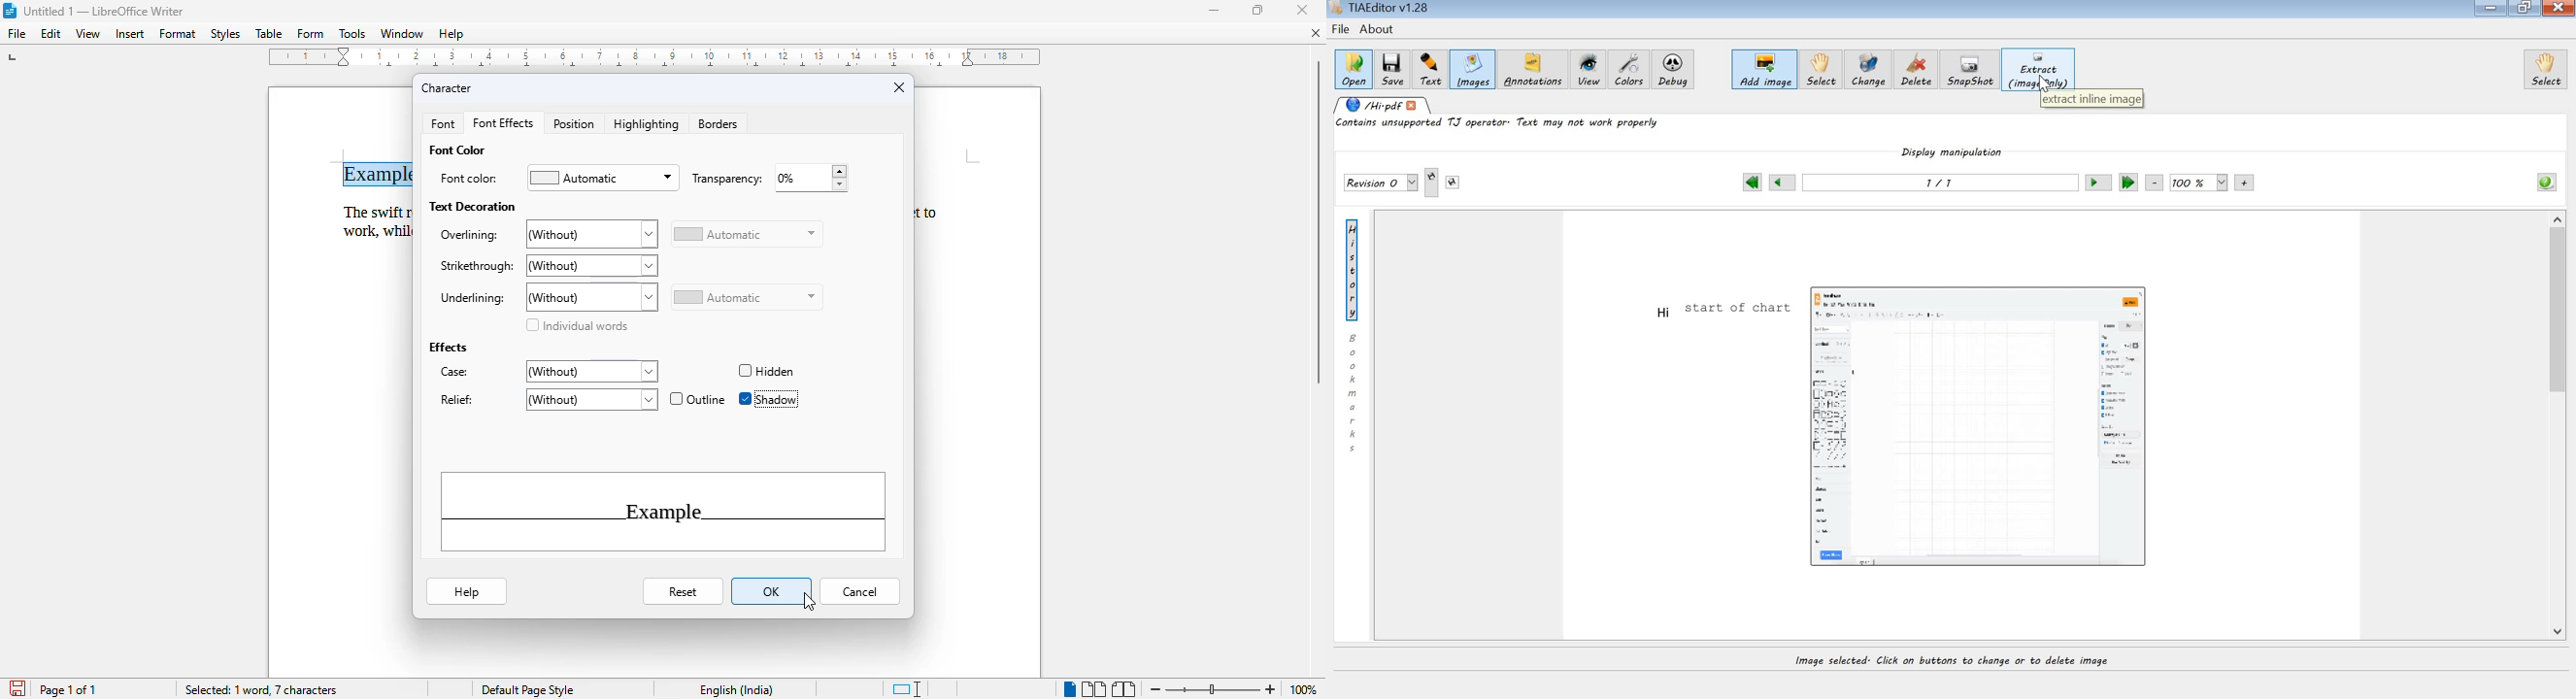 This screenshot has width=2576, height=700. I want to click on minimize, so click(1215, 11).